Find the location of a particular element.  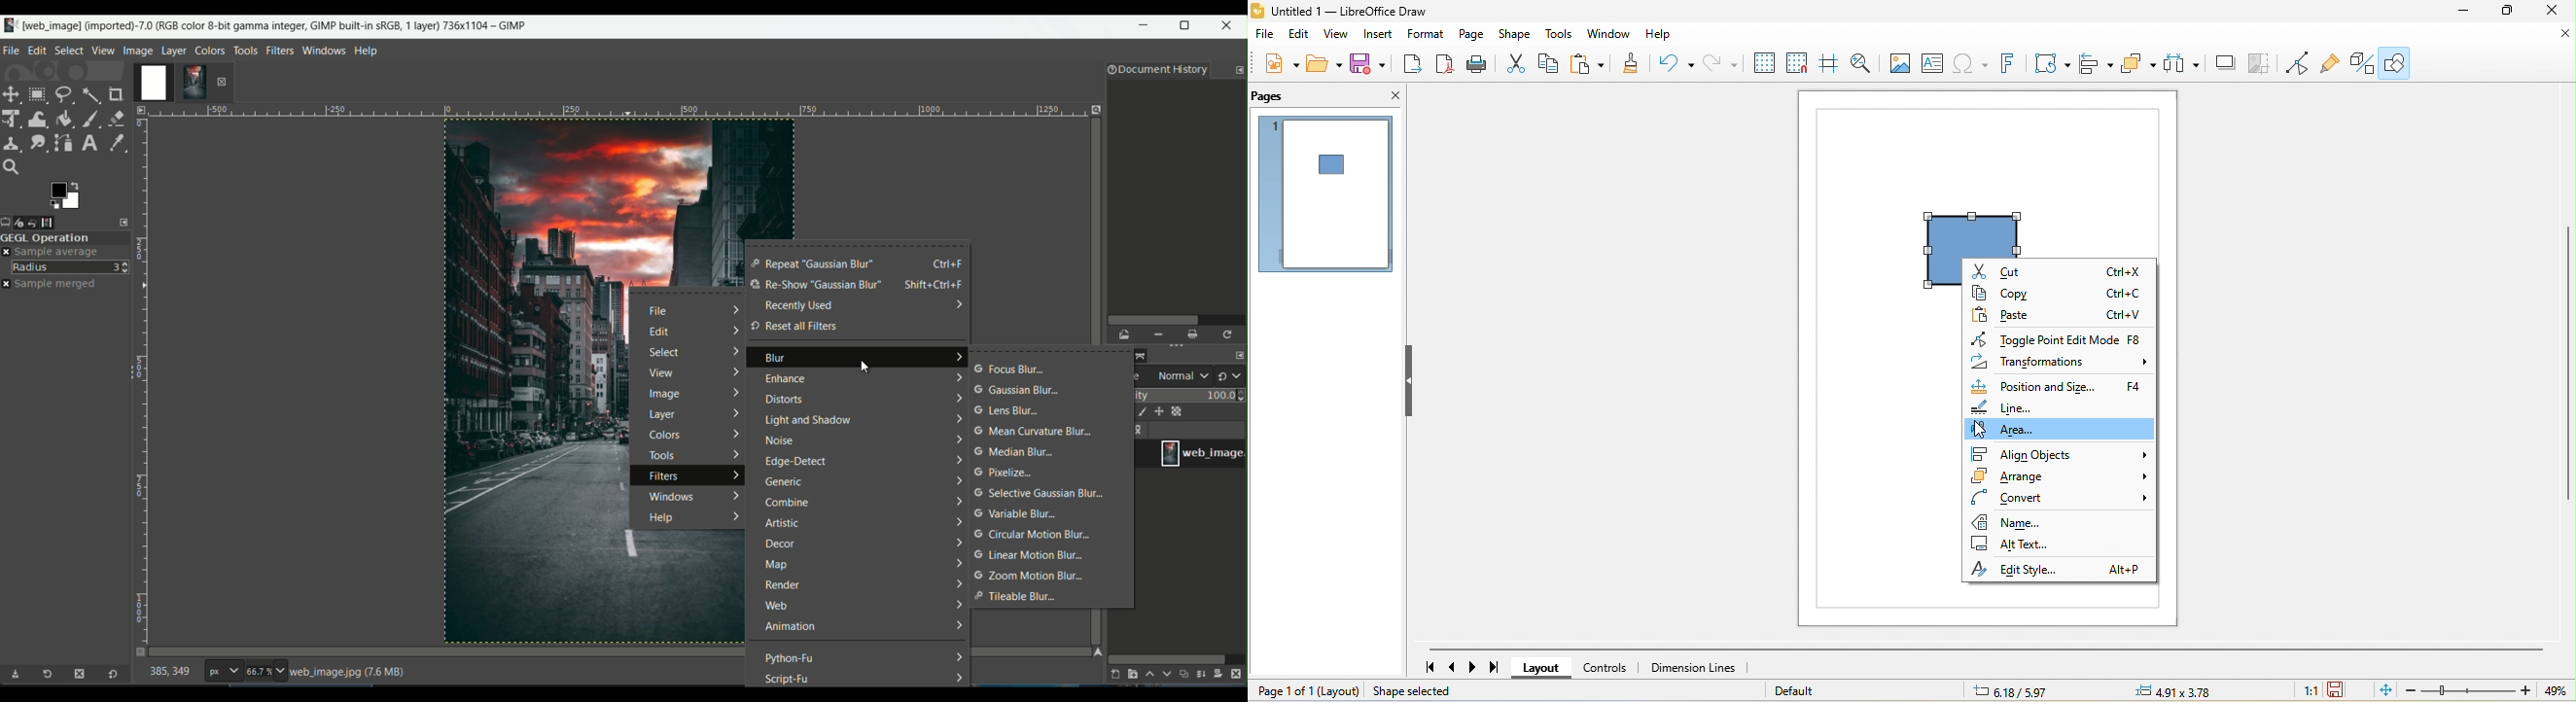

default is located at coordinates (1804, 691).